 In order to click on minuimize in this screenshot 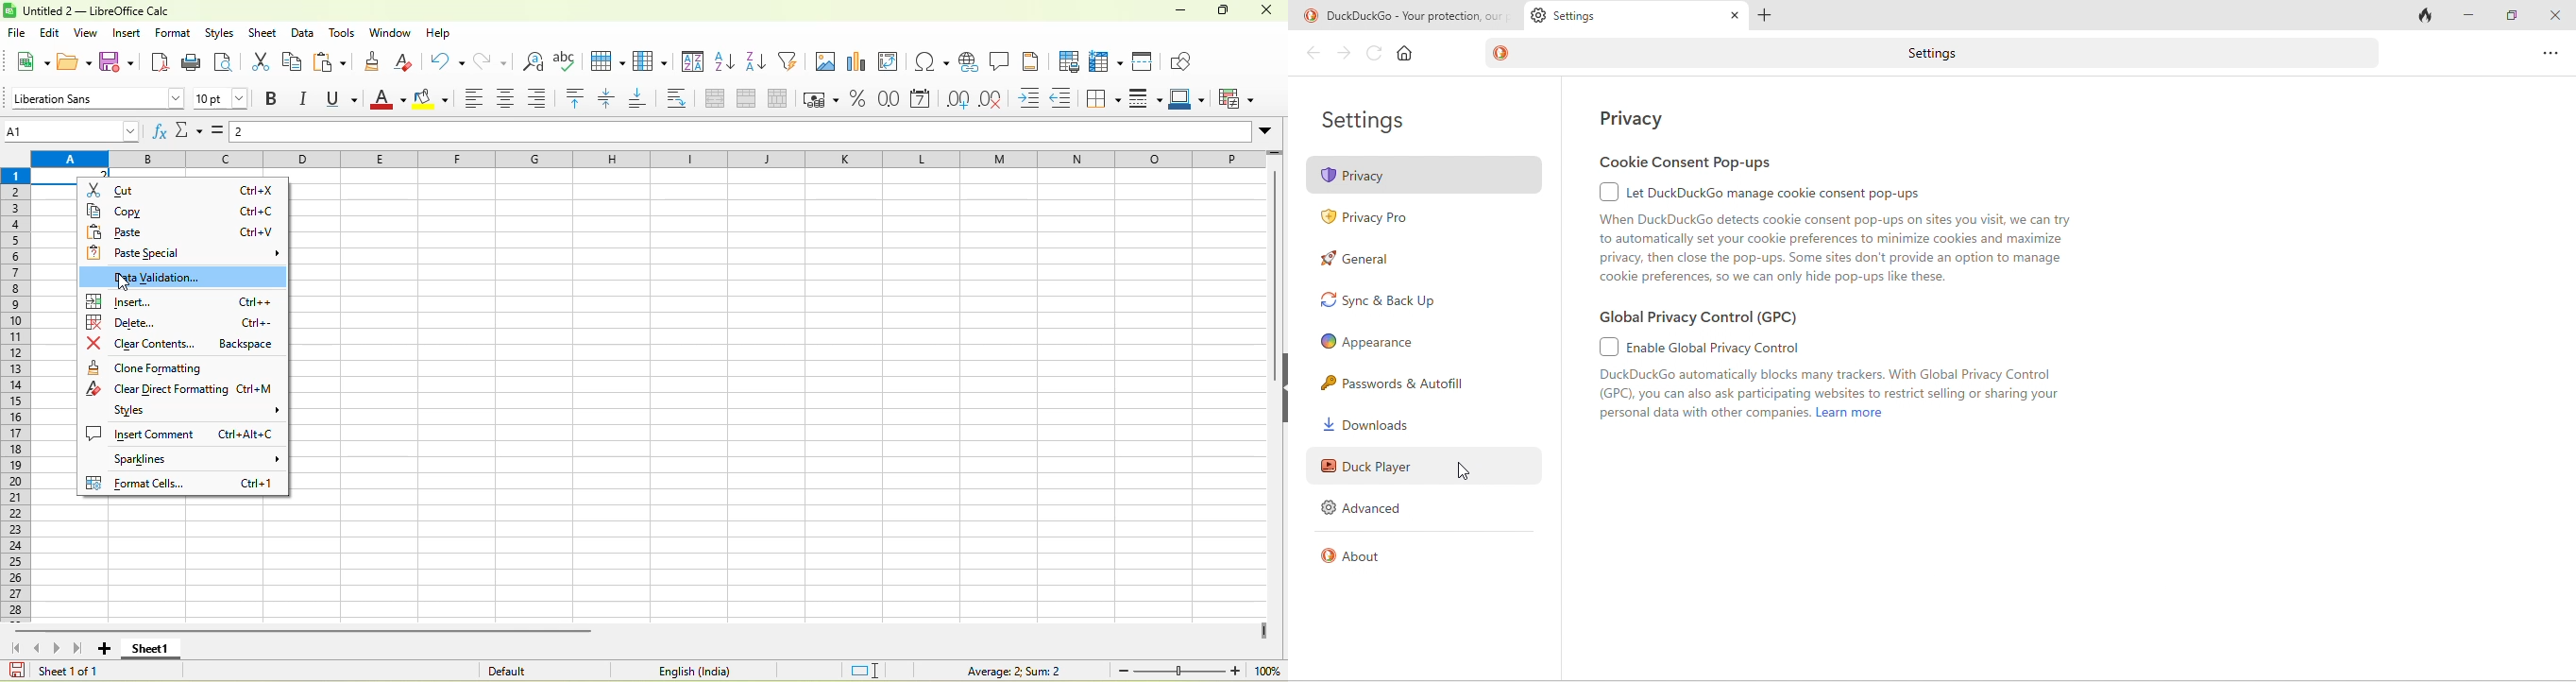, I will do `click(1179, 11)`.